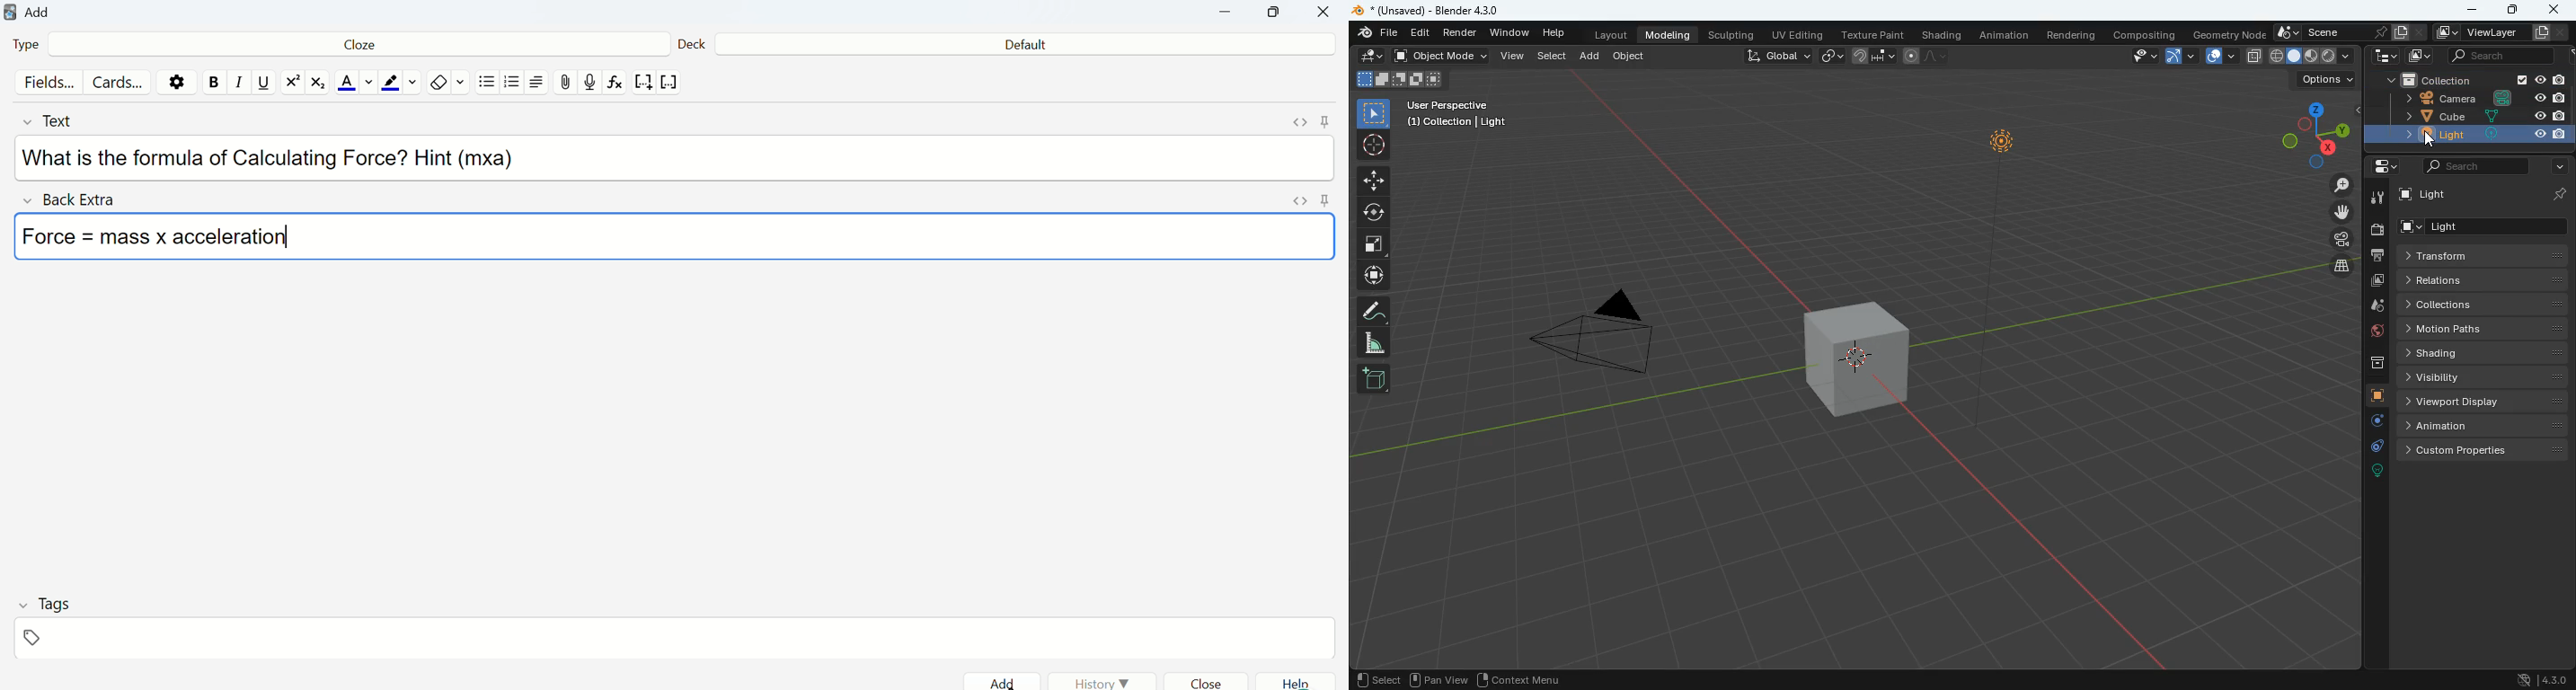 The height and width of the screenshot is (700, 2576). I want to click on Text highlight color, so click(401, 84).